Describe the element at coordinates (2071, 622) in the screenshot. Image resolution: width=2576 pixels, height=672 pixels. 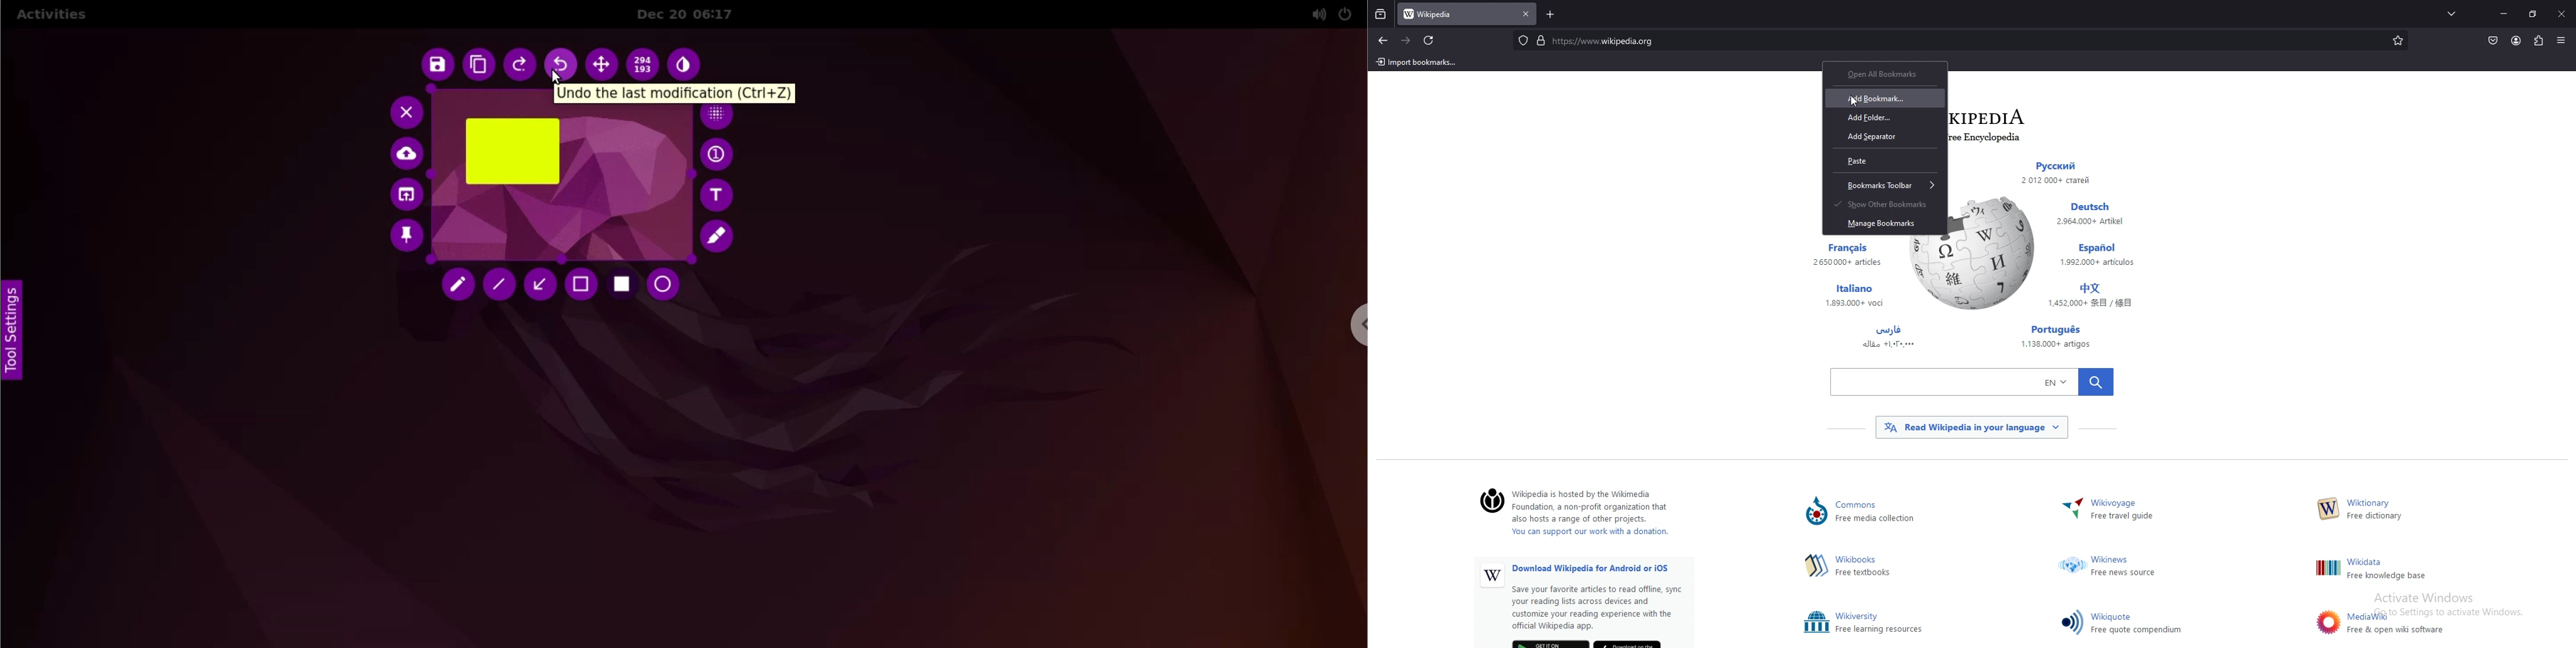
I see `` at that location.